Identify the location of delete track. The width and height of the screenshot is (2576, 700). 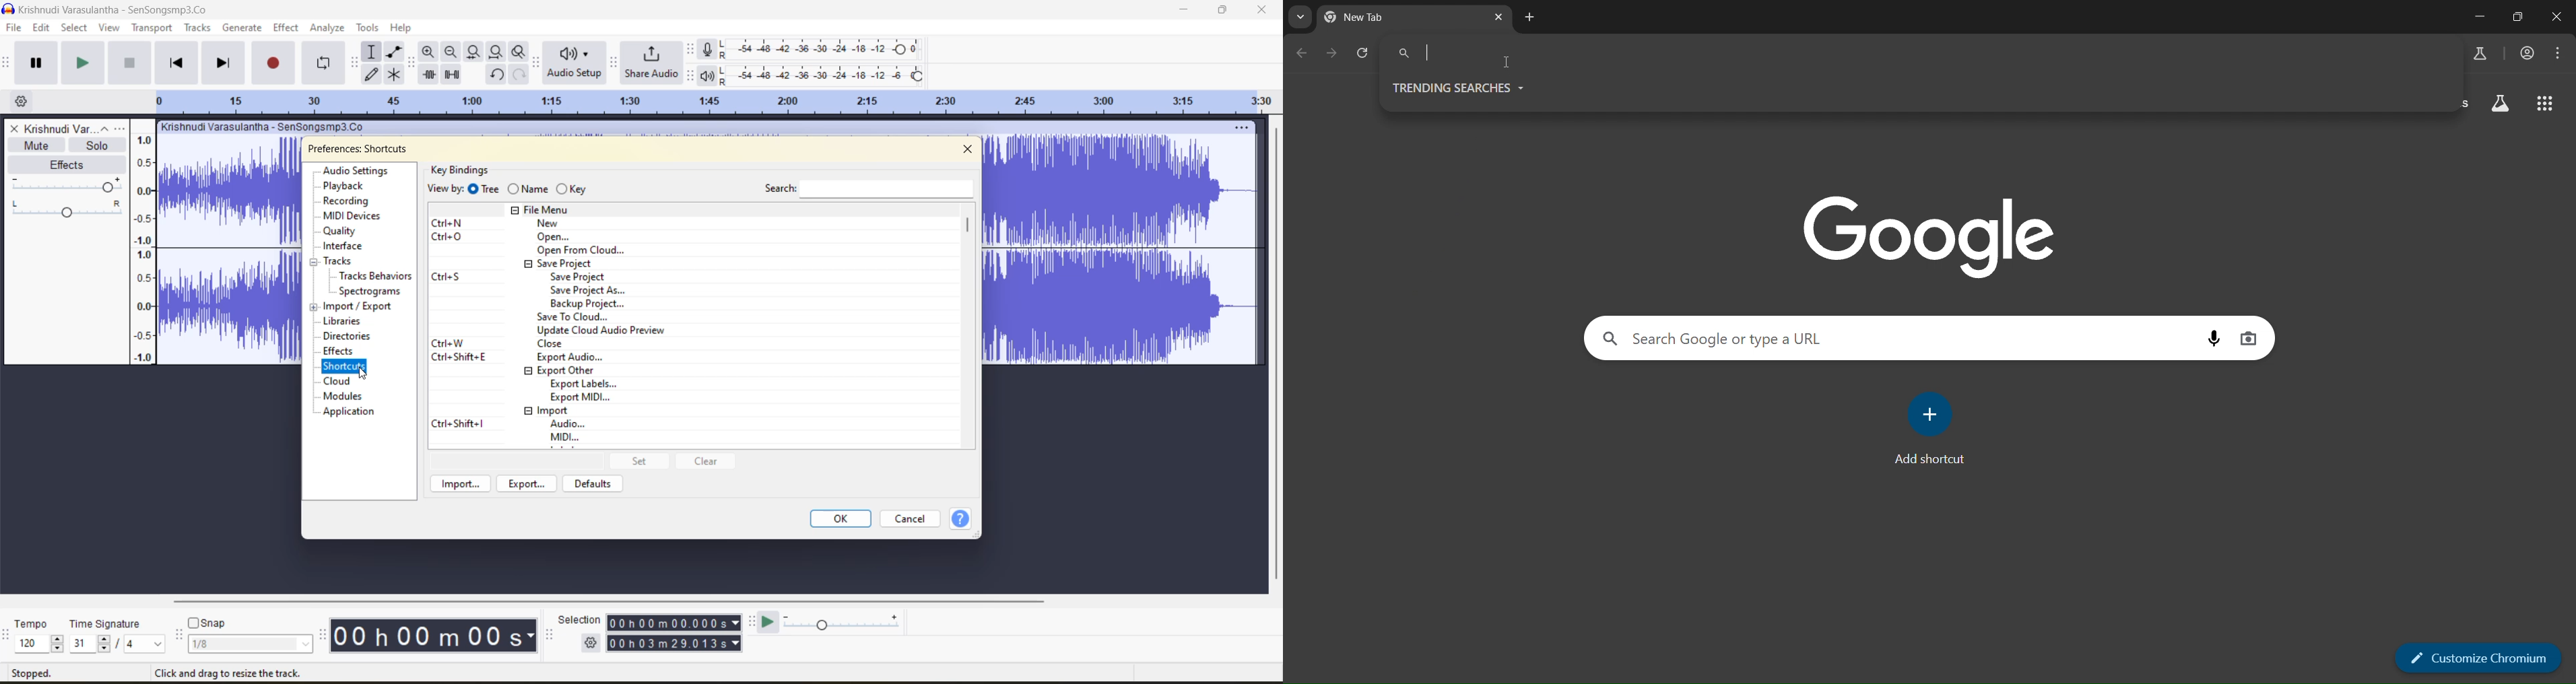
(16, 128).